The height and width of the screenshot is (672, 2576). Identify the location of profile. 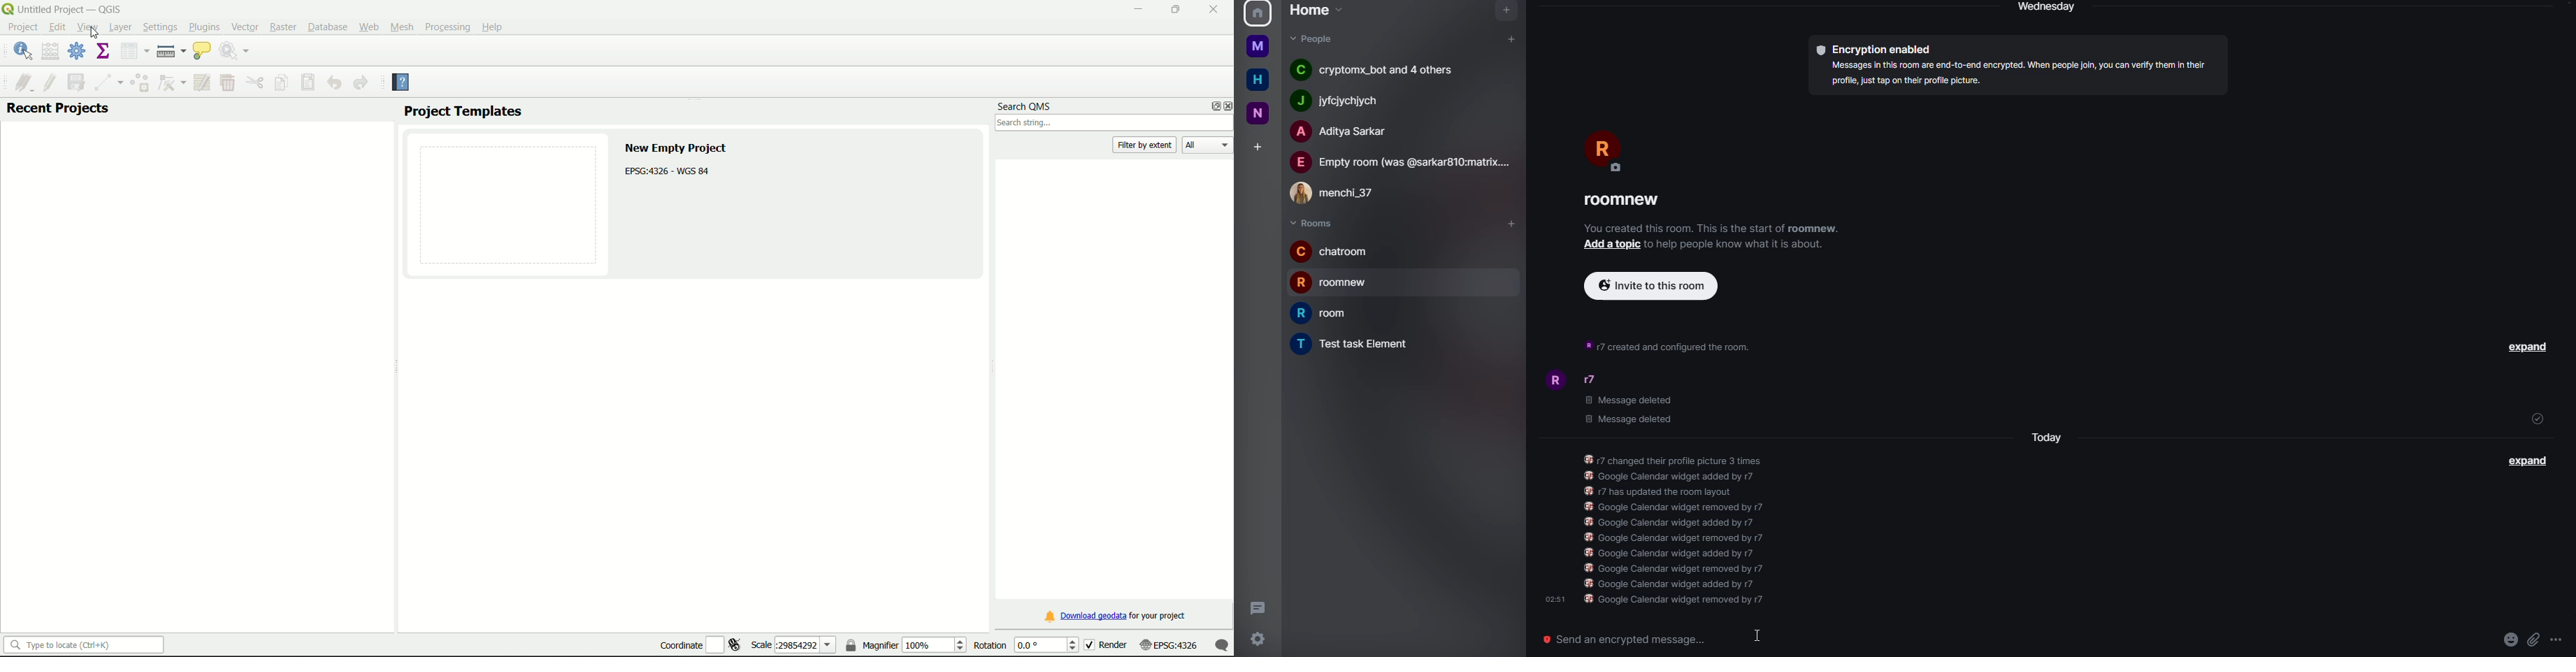
(1604, 150).